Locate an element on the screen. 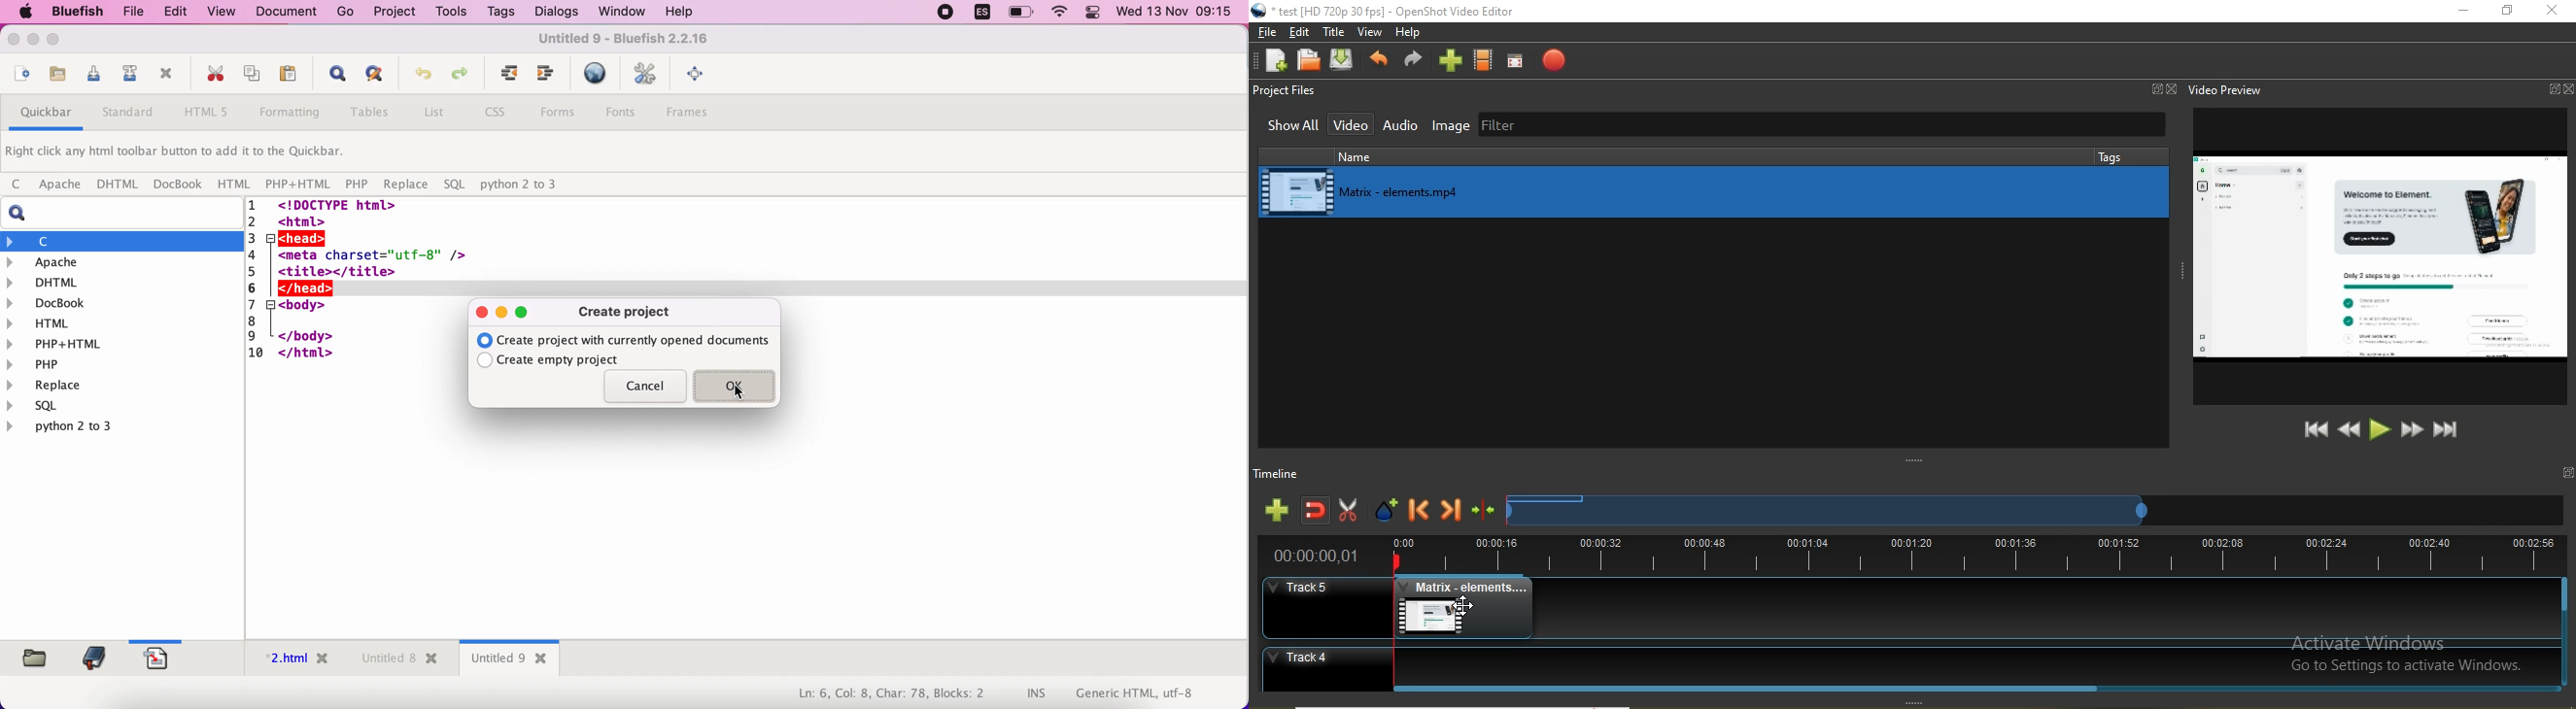 This screenshot has height=728, width=2576. Open project is located at coordinates (1310, 59).